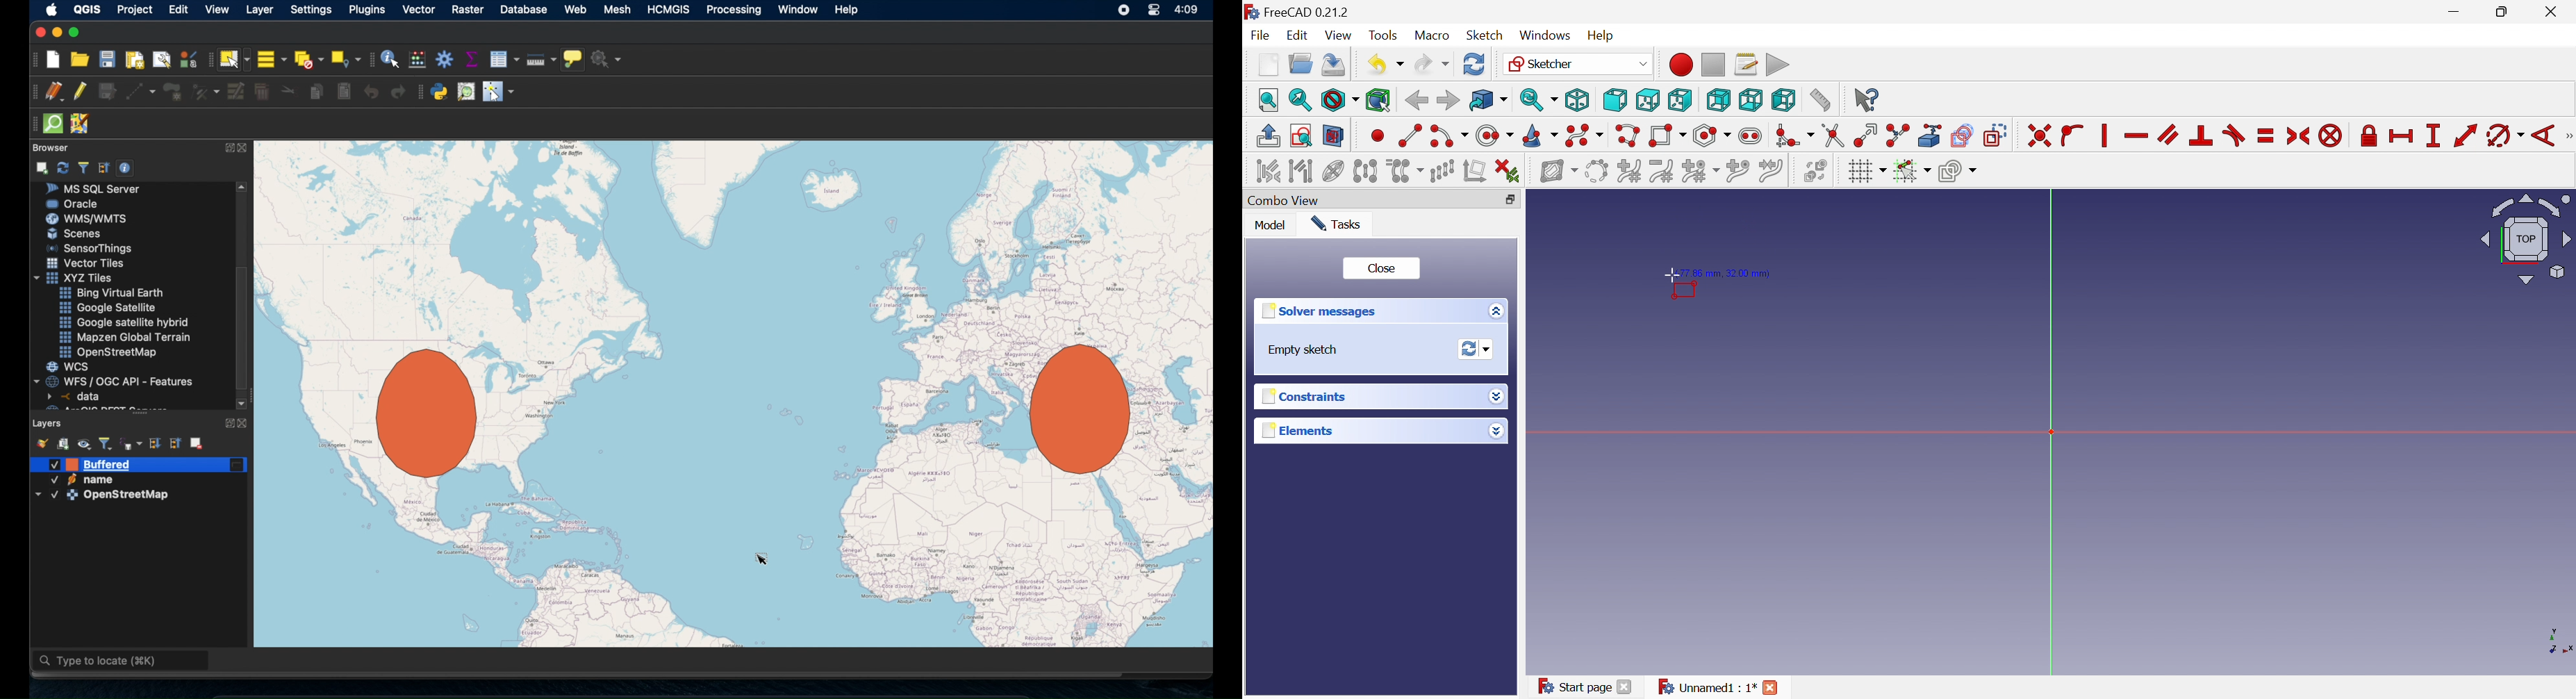 The height and width of the screenshot is (700, 2576). Describe the element at coordinates (2072, 133) in the screenshot. I see `Constrain point onto object` at that location.